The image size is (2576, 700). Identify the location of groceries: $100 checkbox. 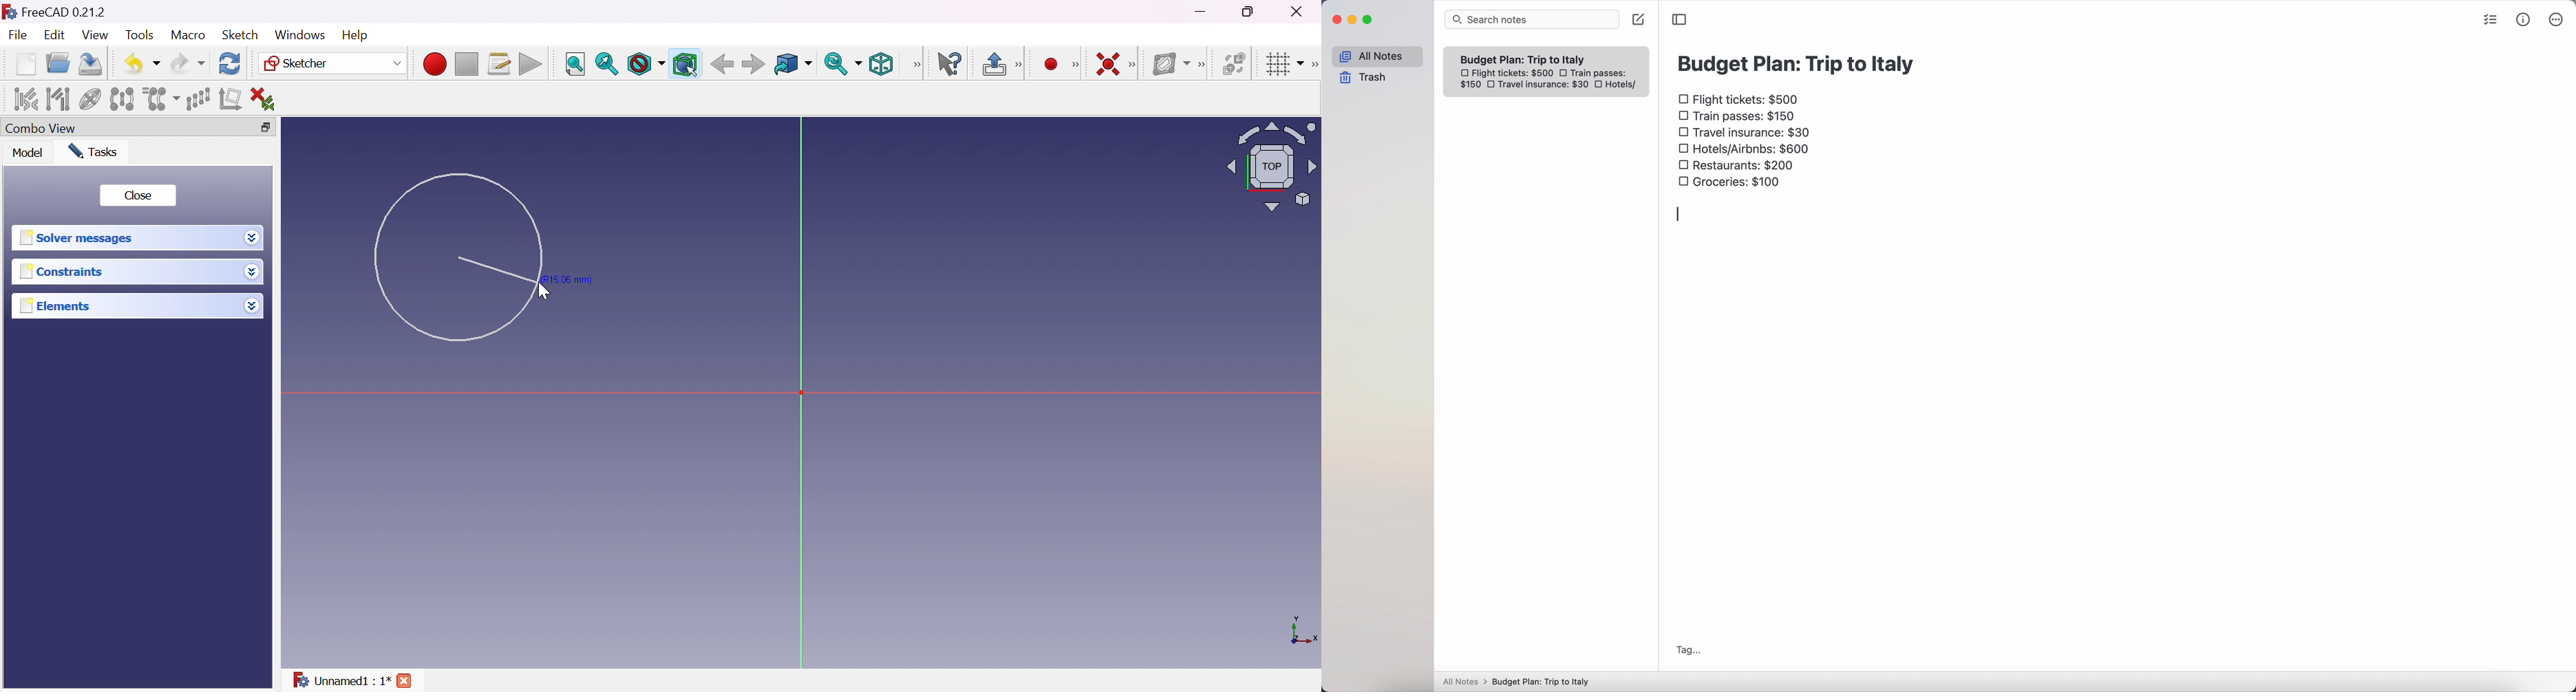
(1725, 183).